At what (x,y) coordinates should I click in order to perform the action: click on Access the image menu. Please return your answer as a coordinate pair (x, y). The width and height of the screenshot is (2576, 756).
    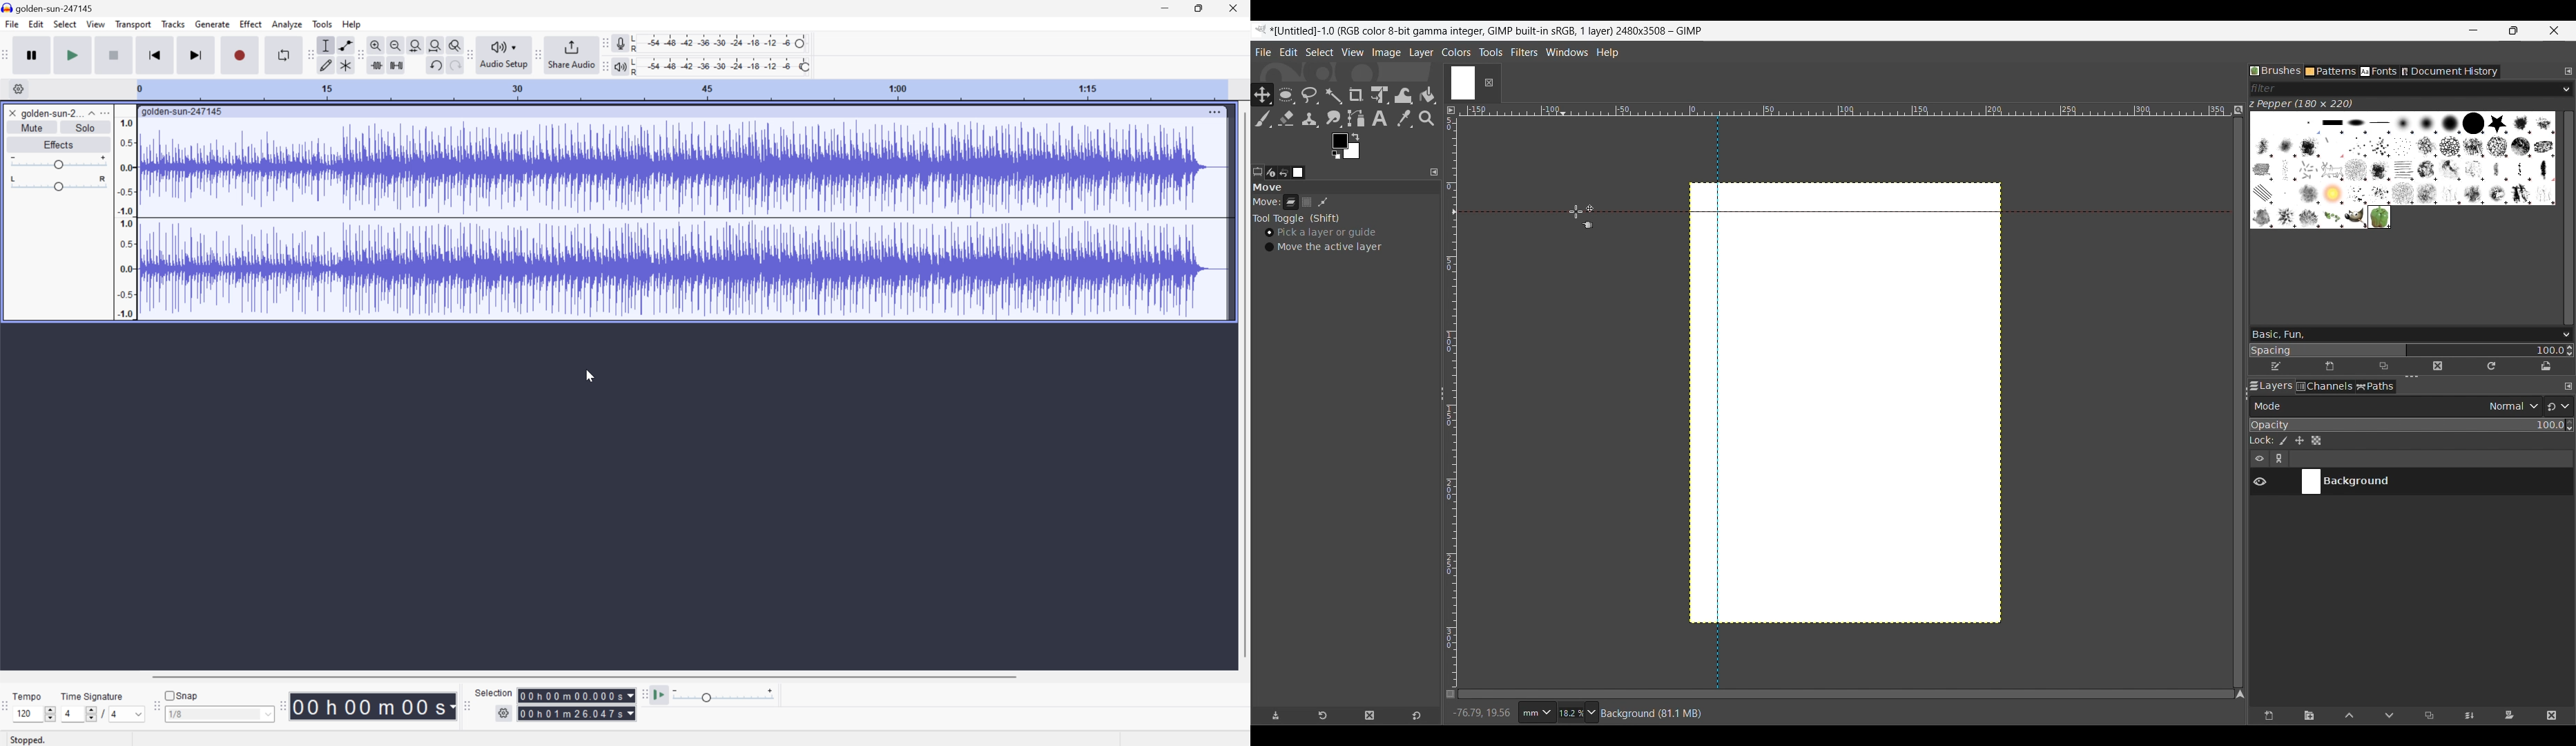
    Looking at the image, I should click on (1451, 111).